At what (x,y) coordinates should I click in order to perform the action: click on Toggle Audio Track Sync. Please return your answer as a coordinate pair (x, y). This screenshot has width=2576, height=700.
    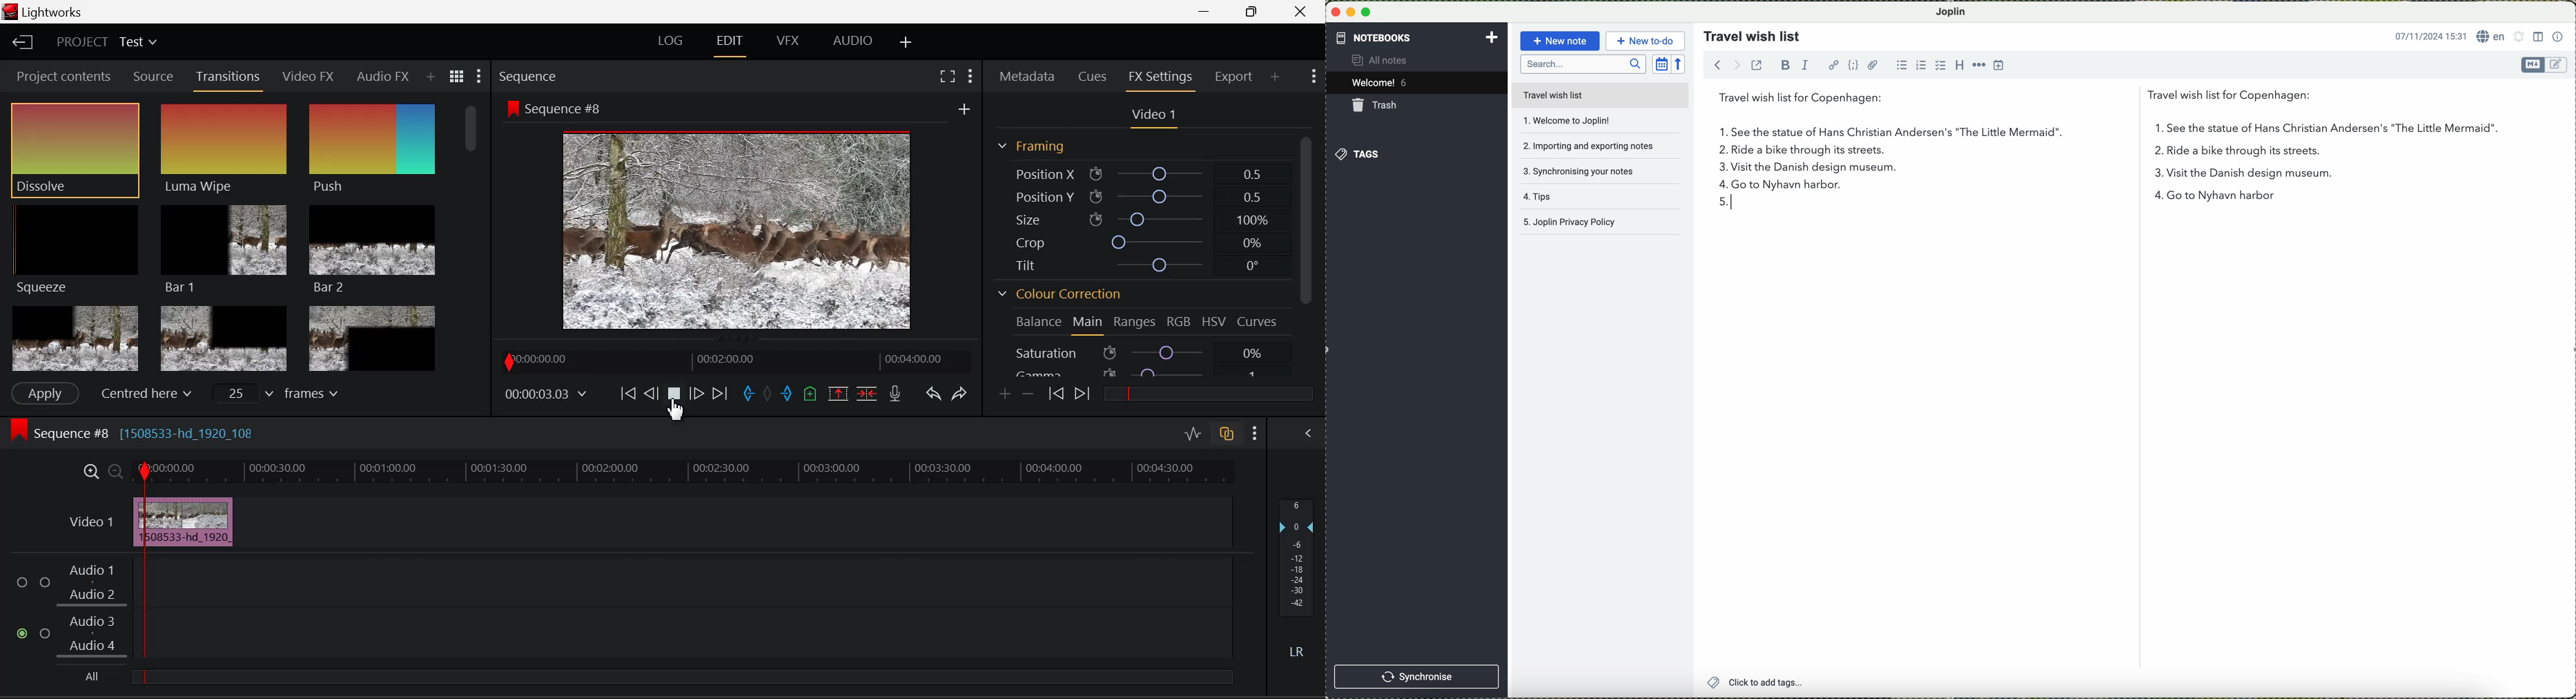
    Looking at the image, I should click on (1229, 435).